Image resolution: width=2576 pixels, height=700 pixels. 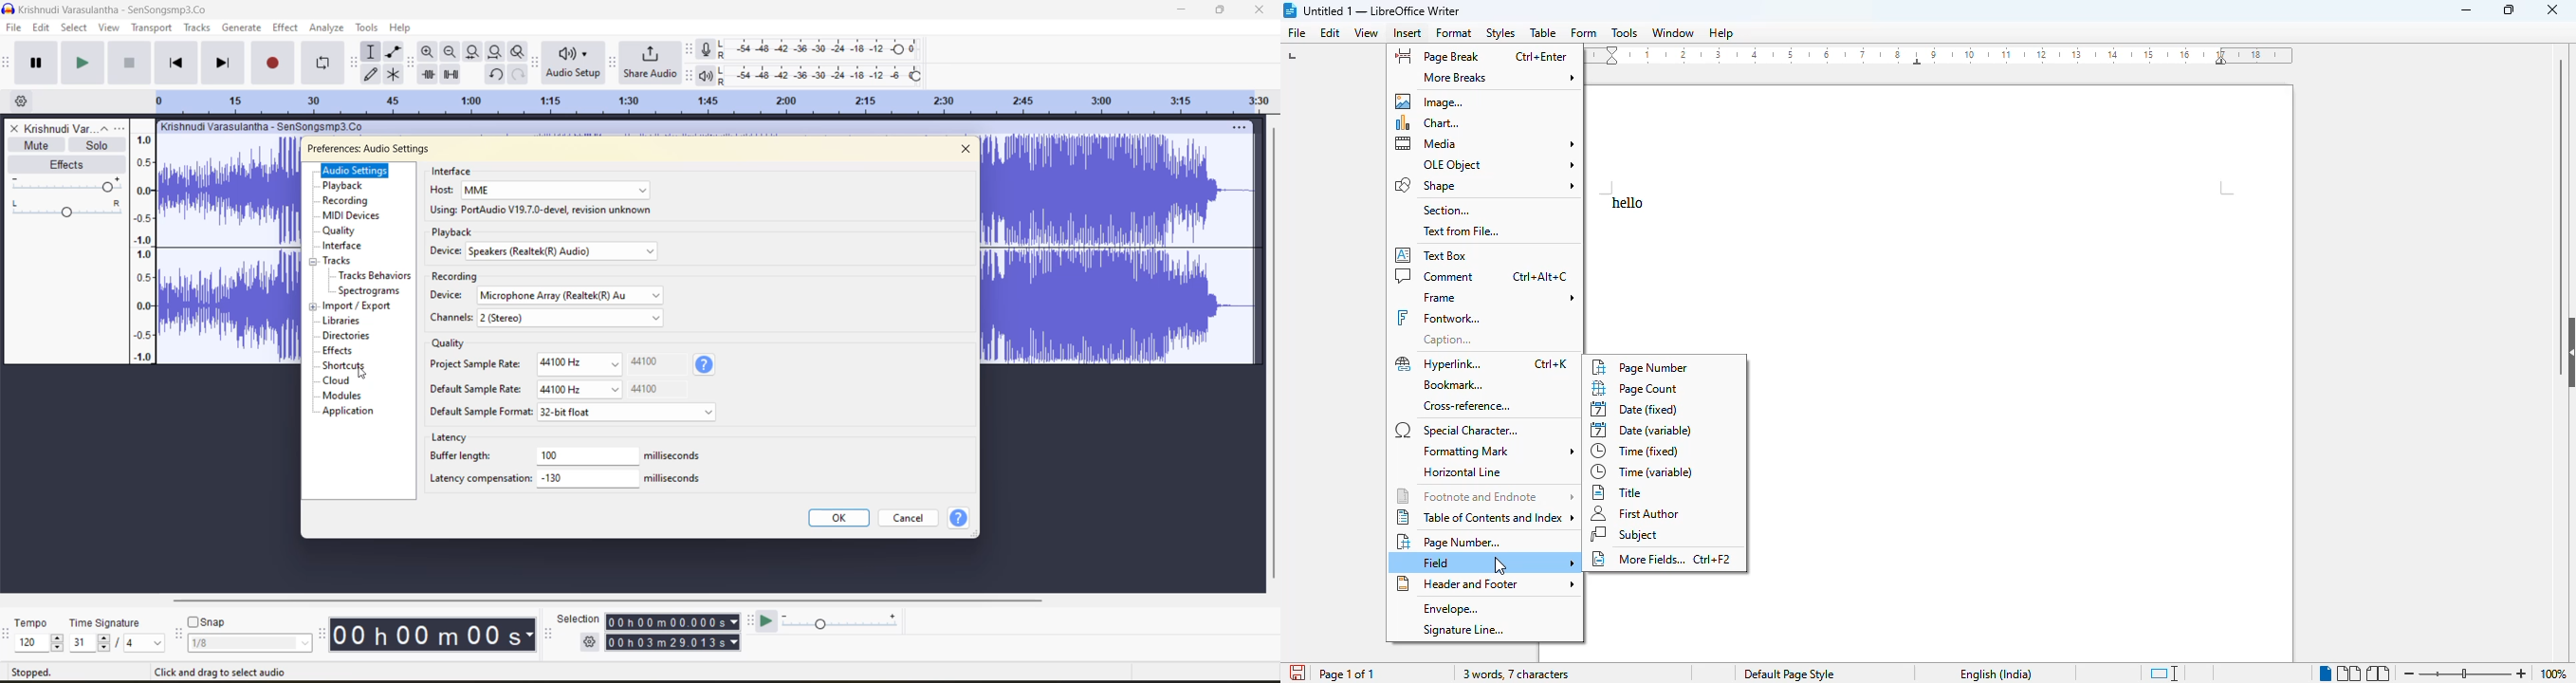 What do you see at coordinates (455, 171) in the screenshot?
I see `interface` at bounding box center [455, 171].